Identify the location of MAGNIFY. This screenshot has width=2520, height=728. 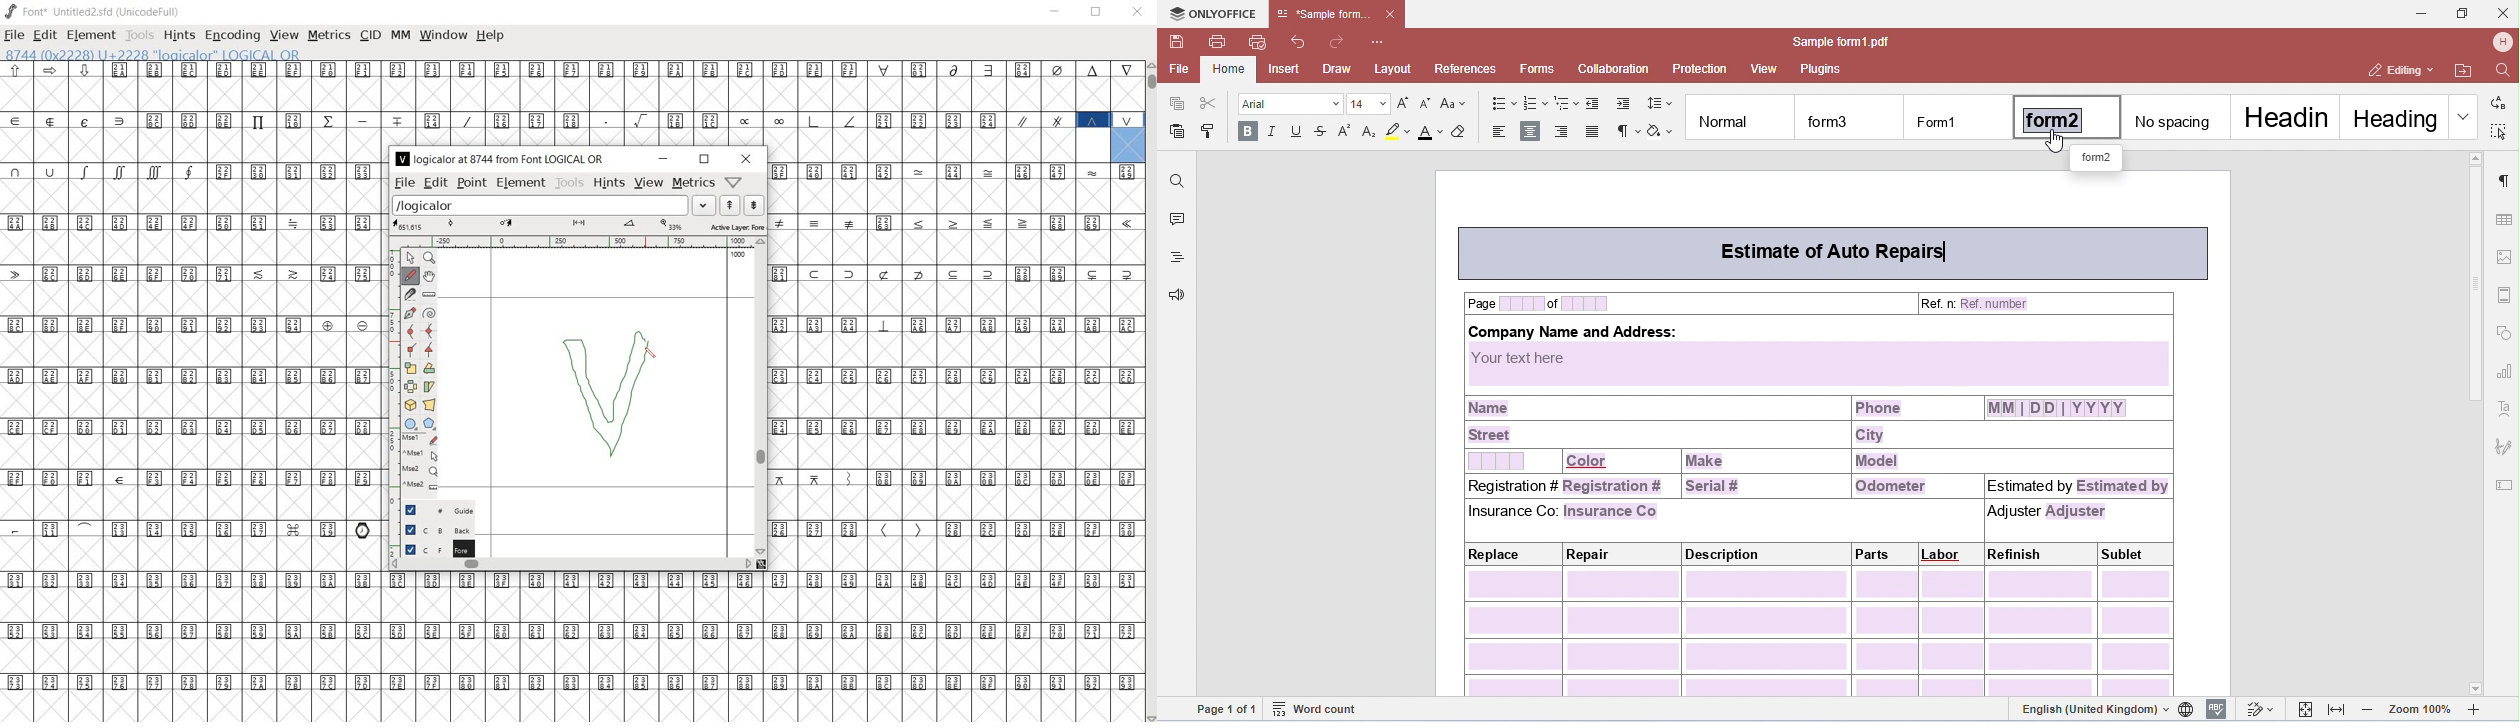
(431, 258).